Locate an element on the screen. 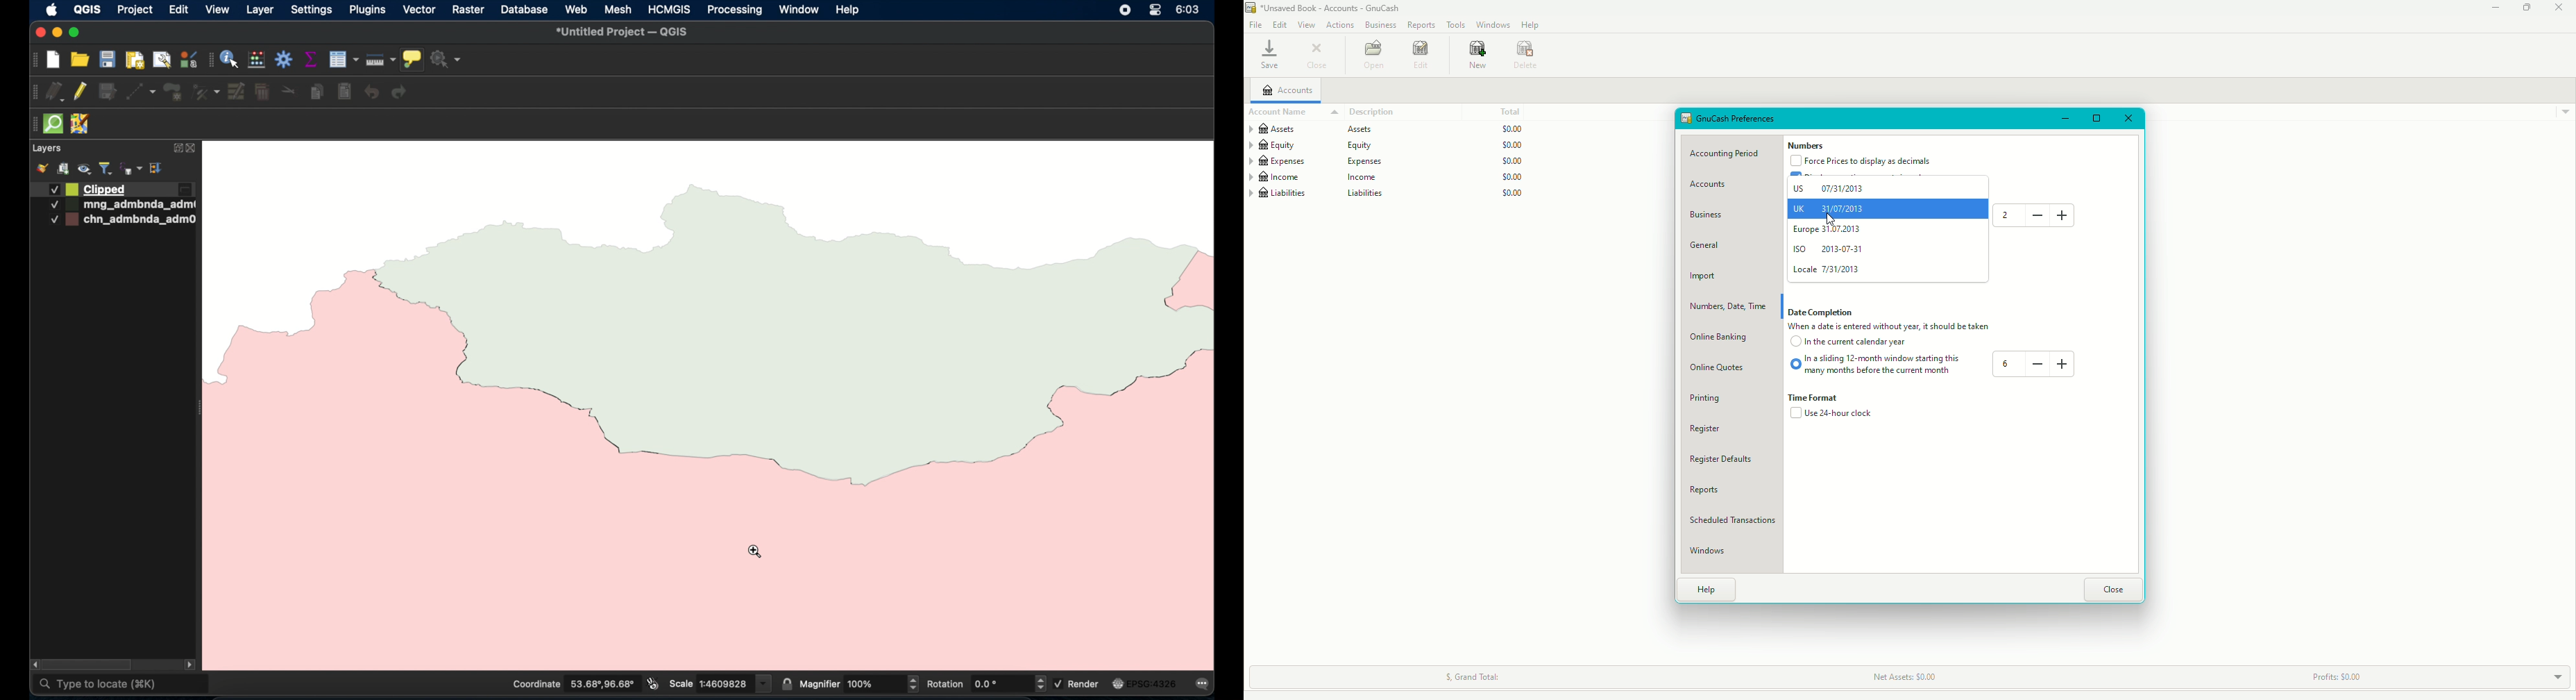  expand is located at coordinates (176, 149).